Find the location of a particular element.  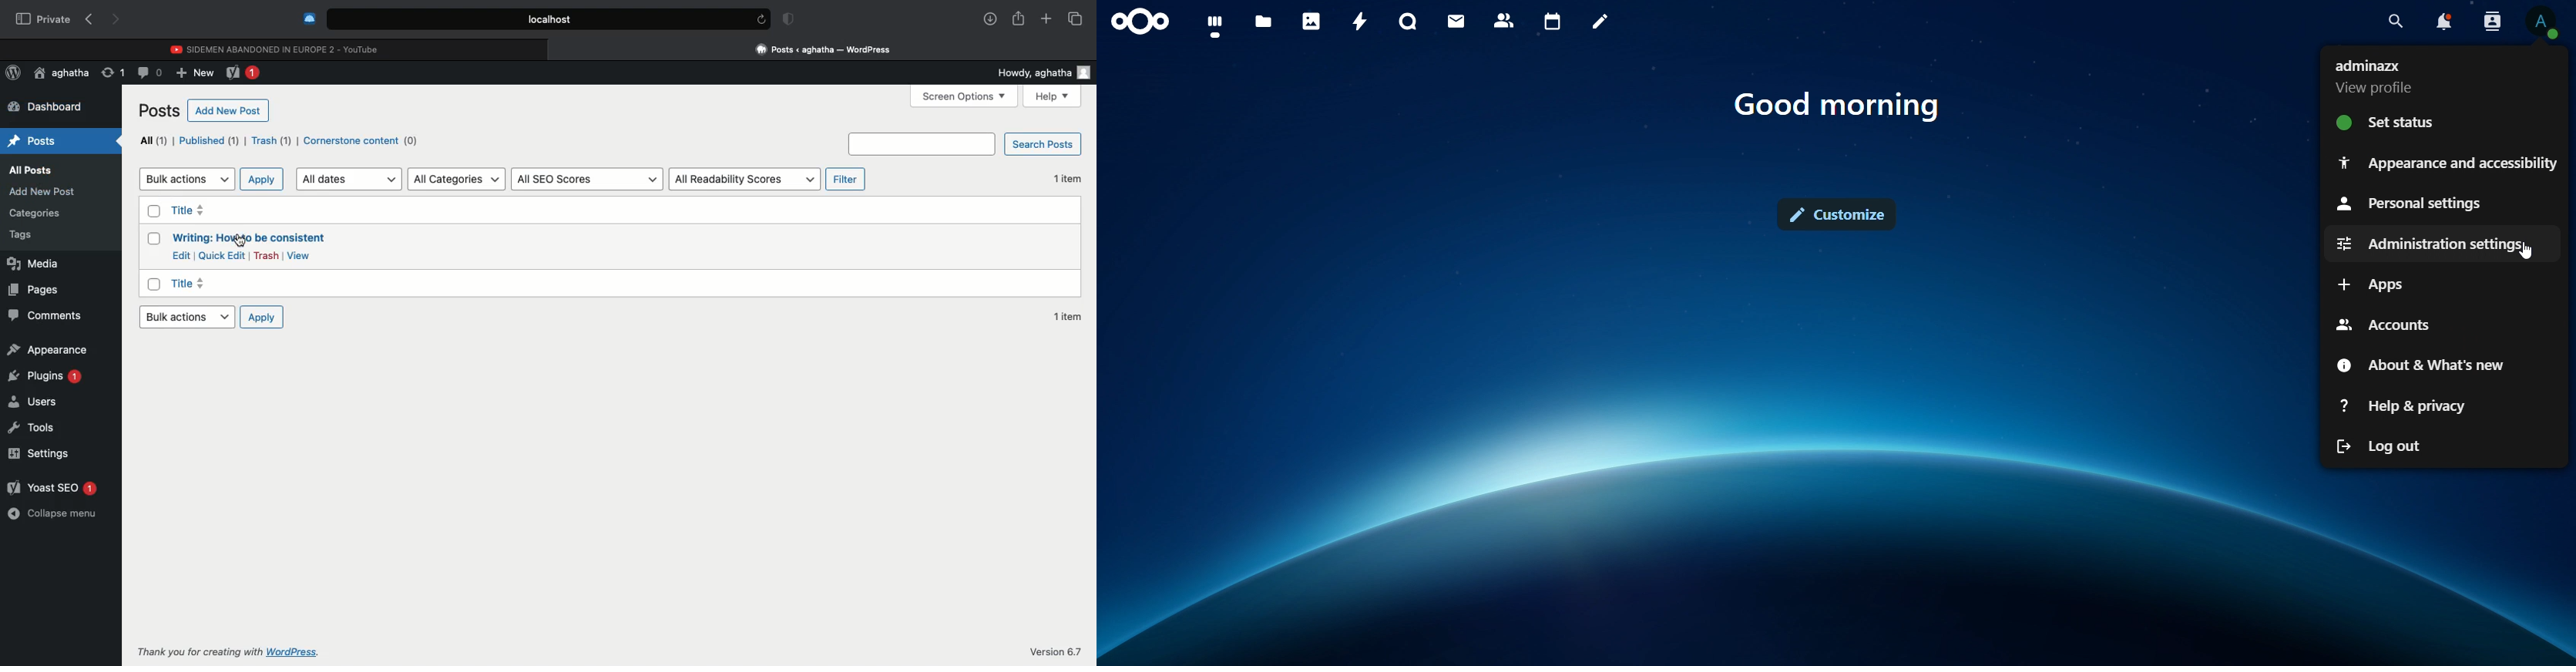

Quick edit is located at coordinates (222, 256).